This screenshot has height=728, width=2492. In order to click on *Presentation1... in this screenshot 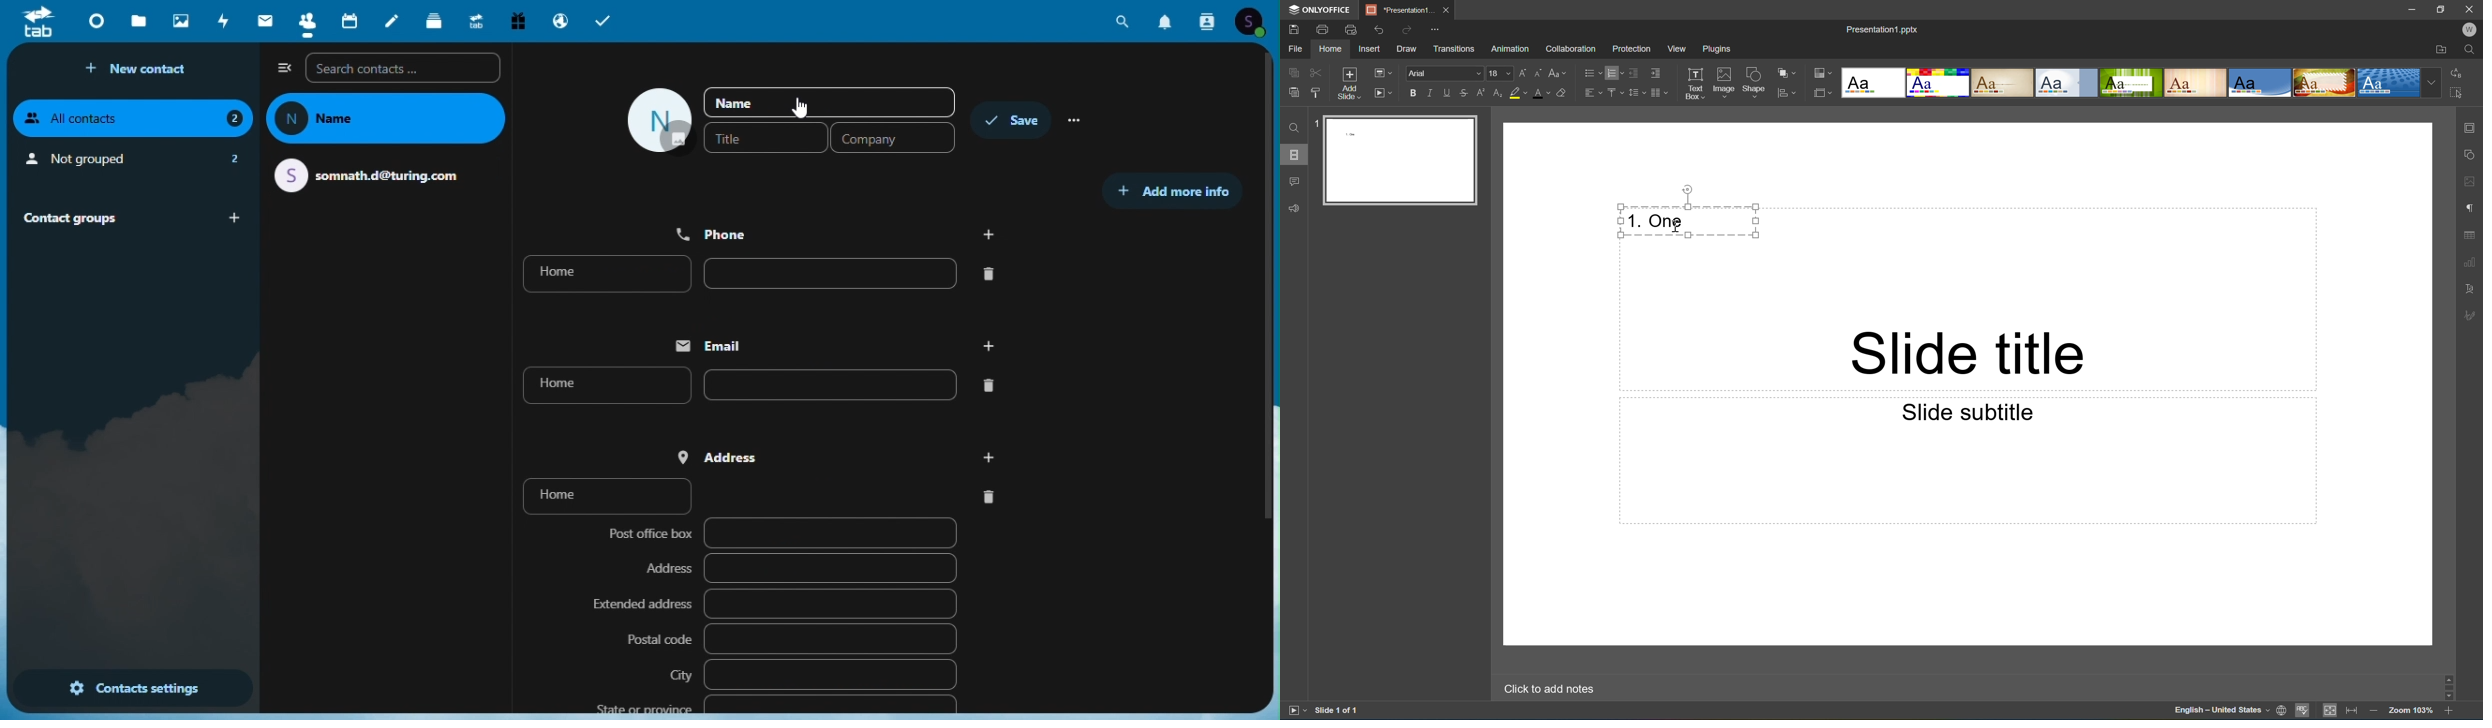, I will do `click(1402, 10)`.